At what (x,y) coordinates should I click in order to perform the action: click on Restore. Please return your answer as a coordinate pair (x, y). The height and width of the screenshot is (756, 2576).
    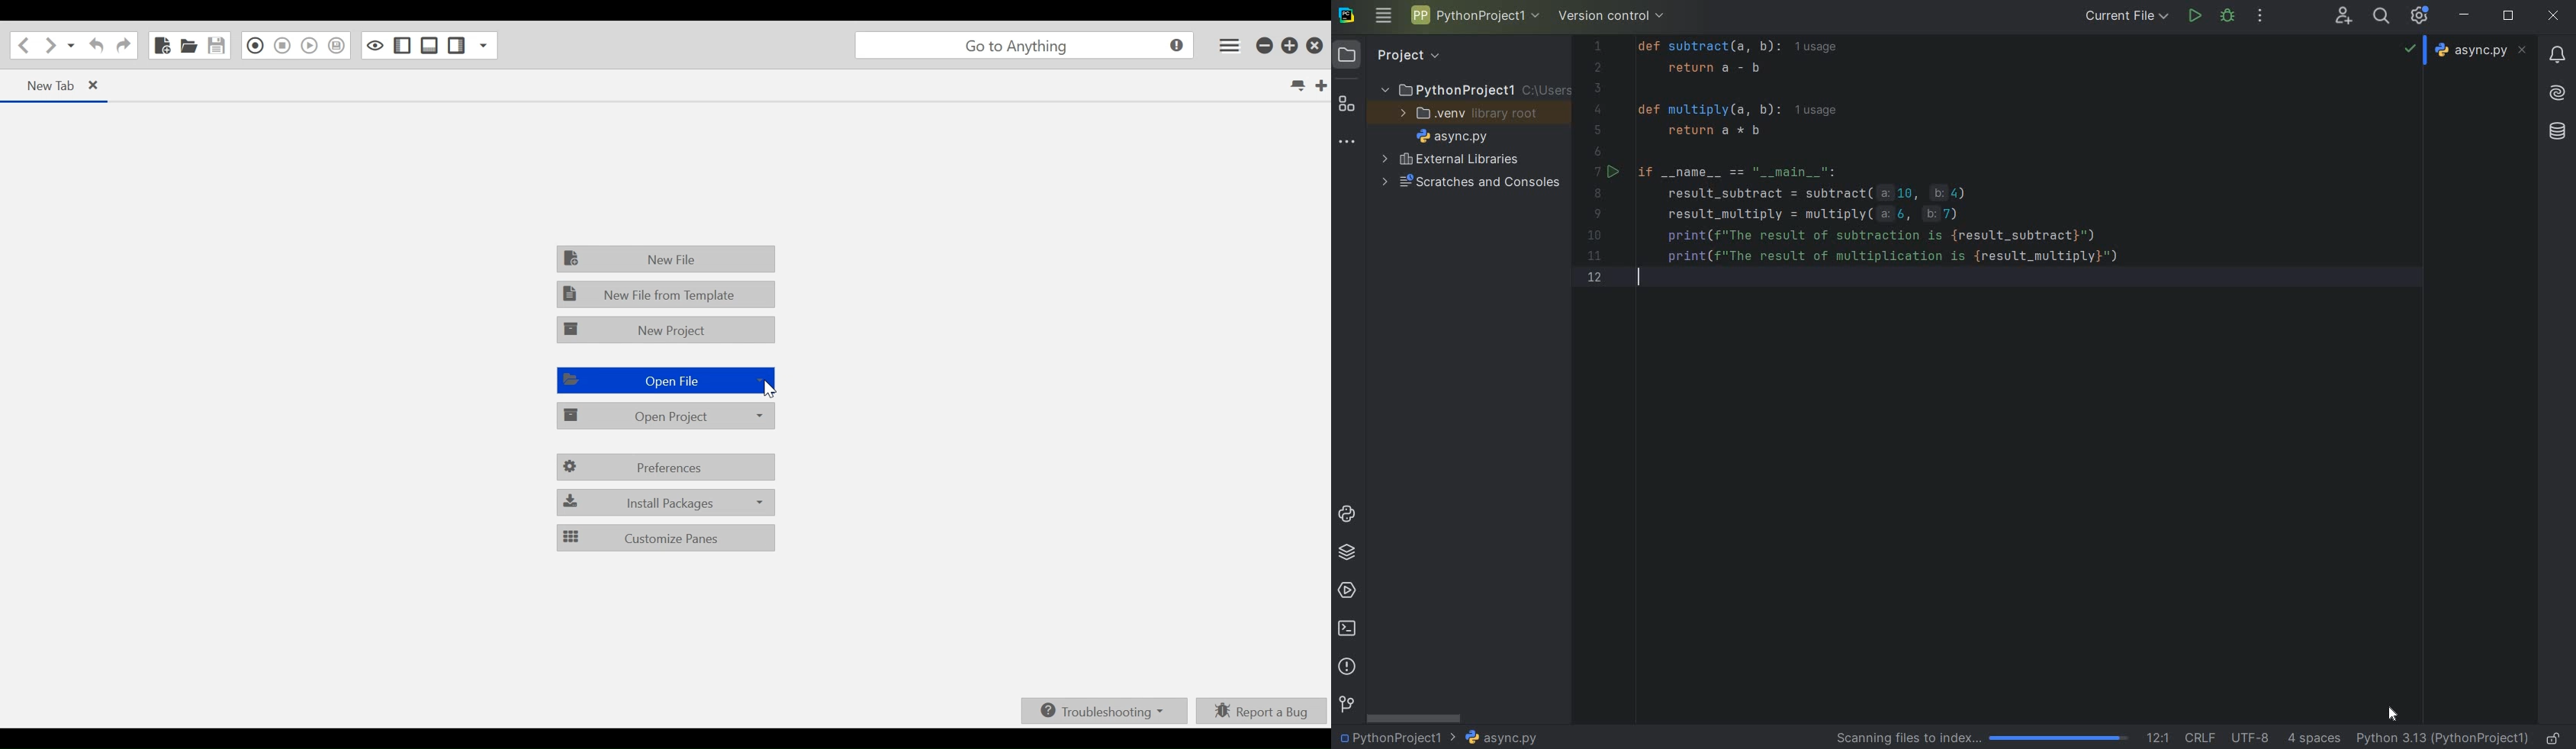
    Looking at the image, I should click on (1289, 46).